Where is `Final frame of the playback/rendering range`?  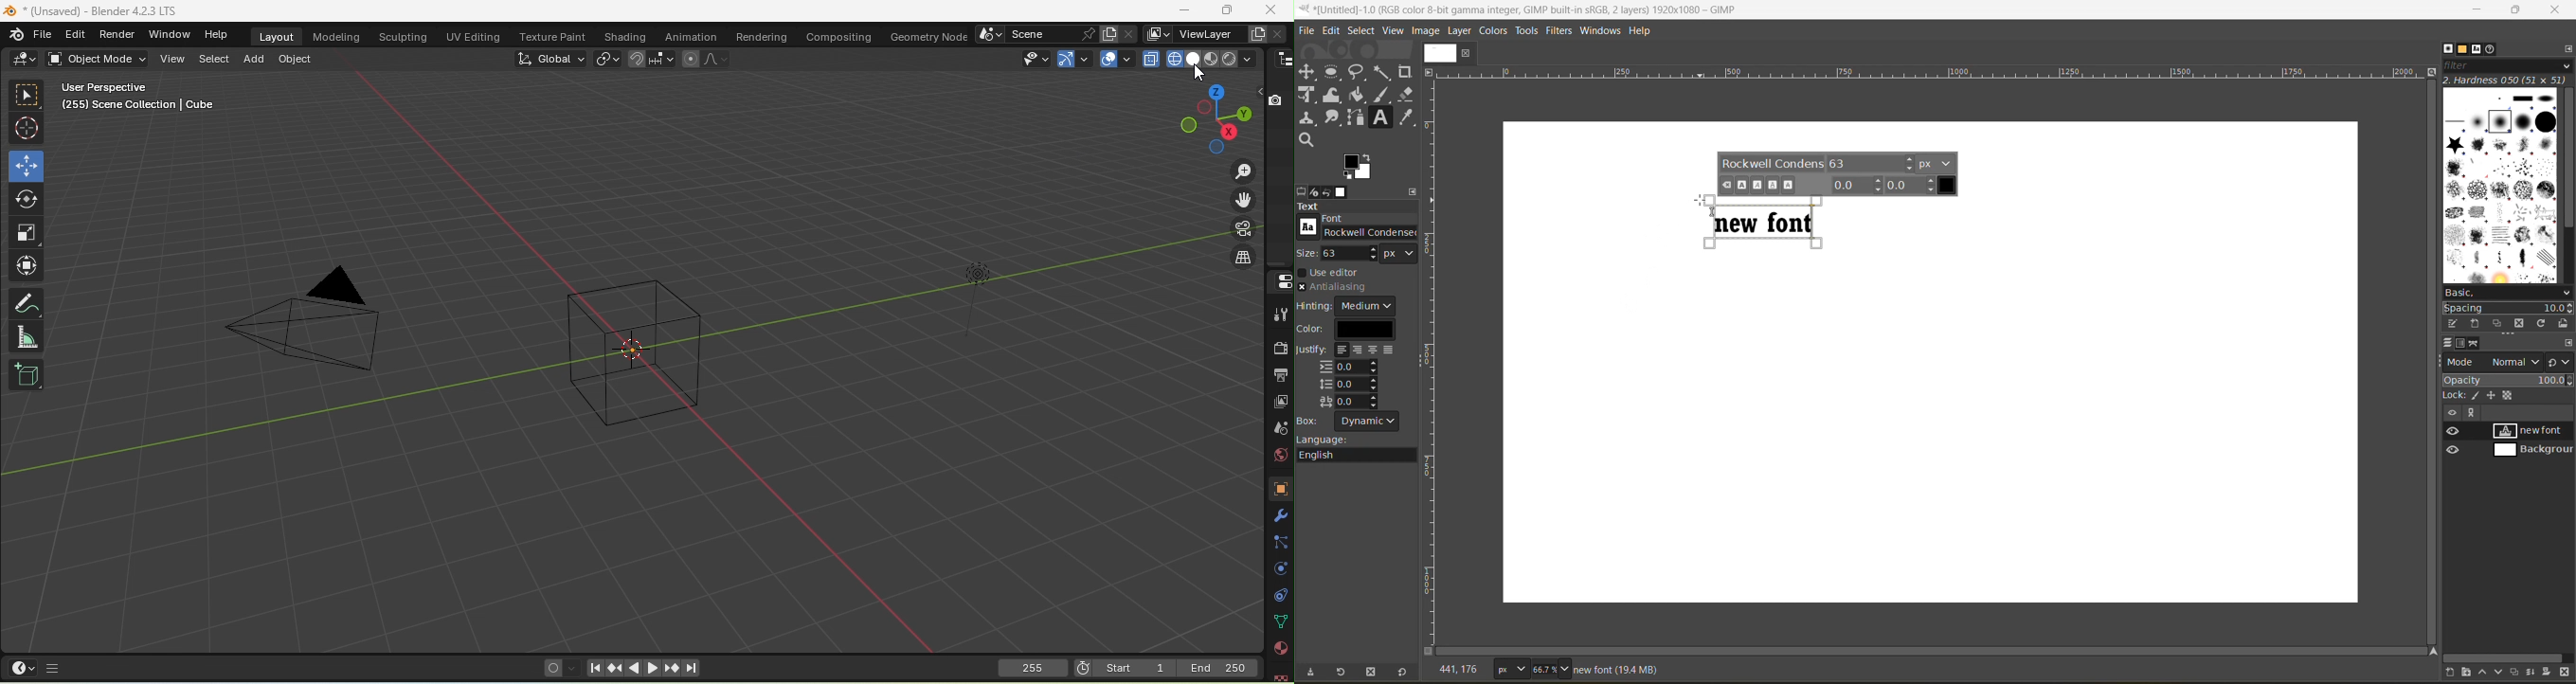 Final frame of the playback/rendering range is located at coordinates (1218, 667).